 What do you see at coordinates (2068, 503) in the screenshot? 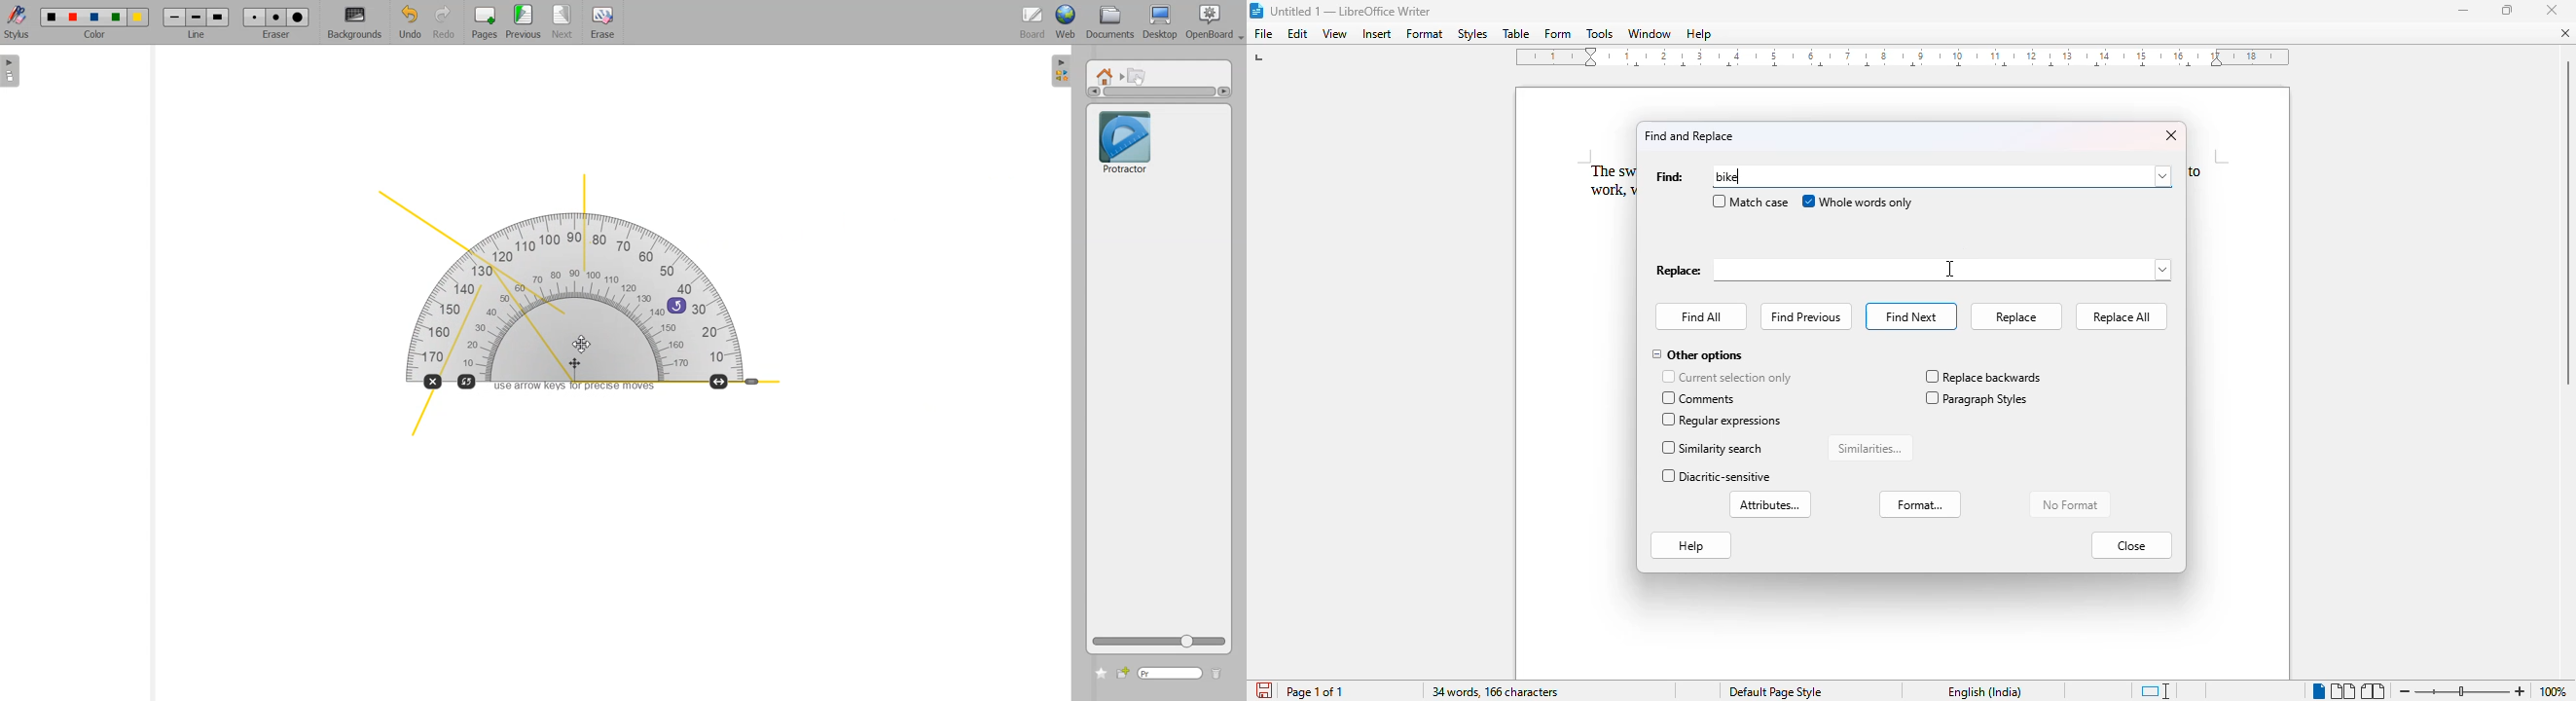
I see `no format` at bounding box center [2068, 503].